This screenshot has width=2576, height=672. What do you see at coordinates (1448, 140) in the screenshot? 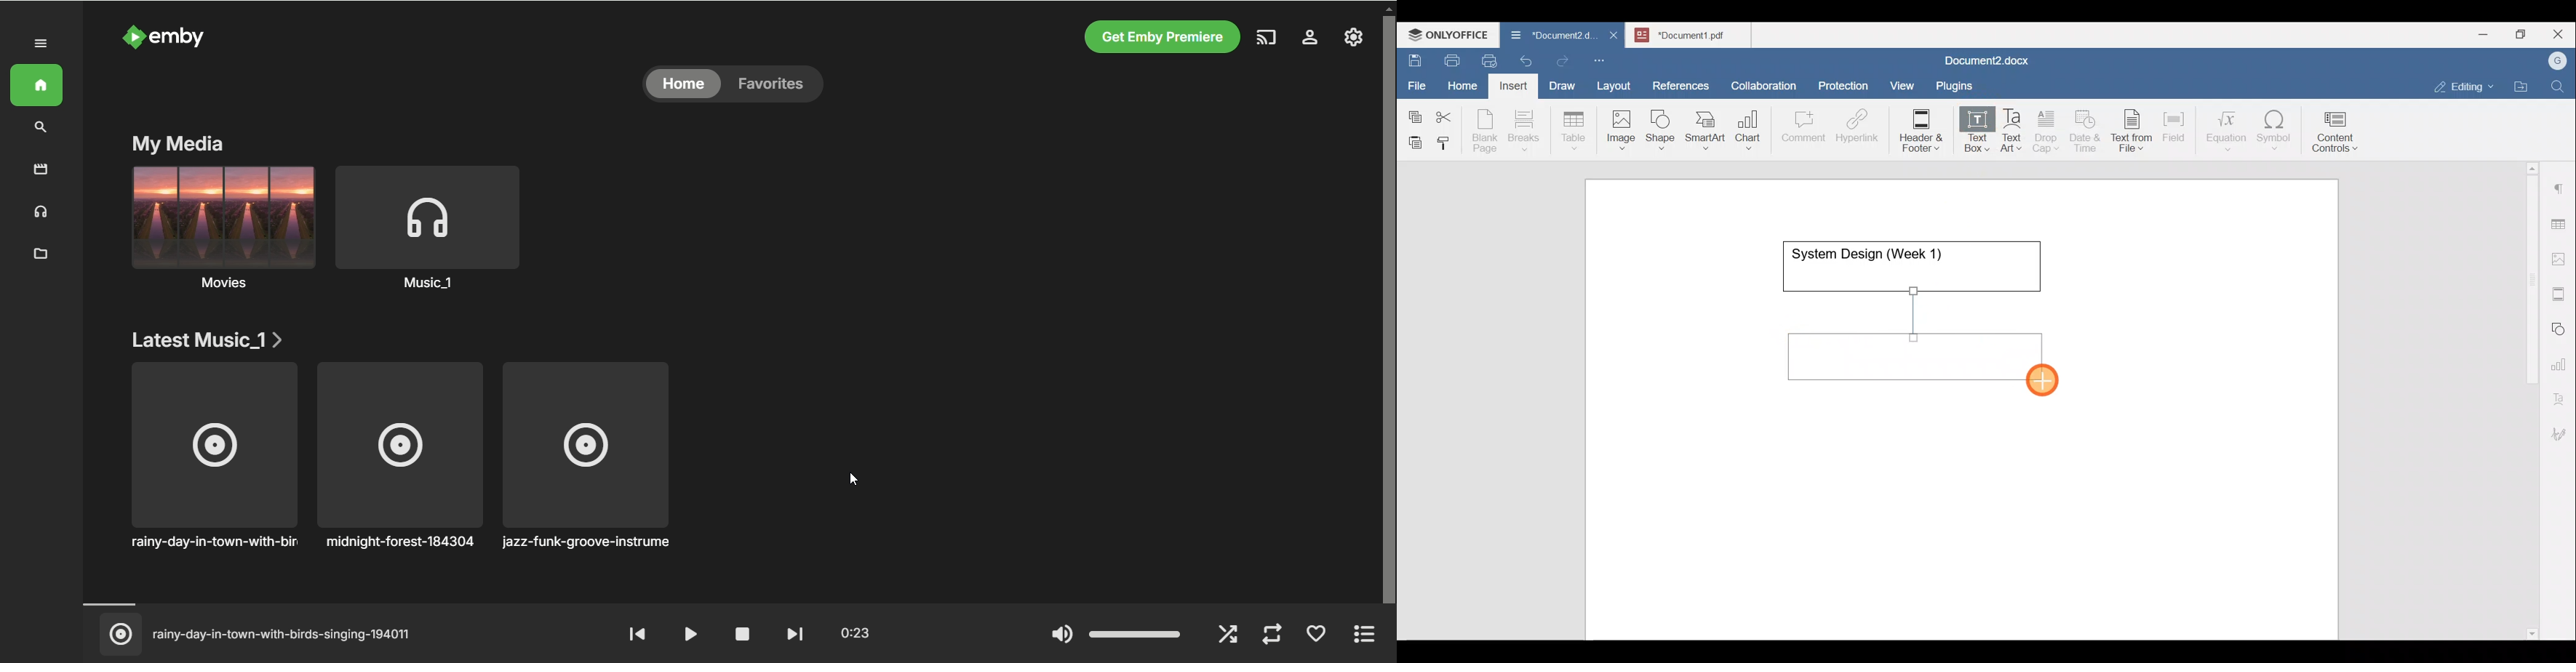
I see `Copy style` at bounding box center [1448, 140].